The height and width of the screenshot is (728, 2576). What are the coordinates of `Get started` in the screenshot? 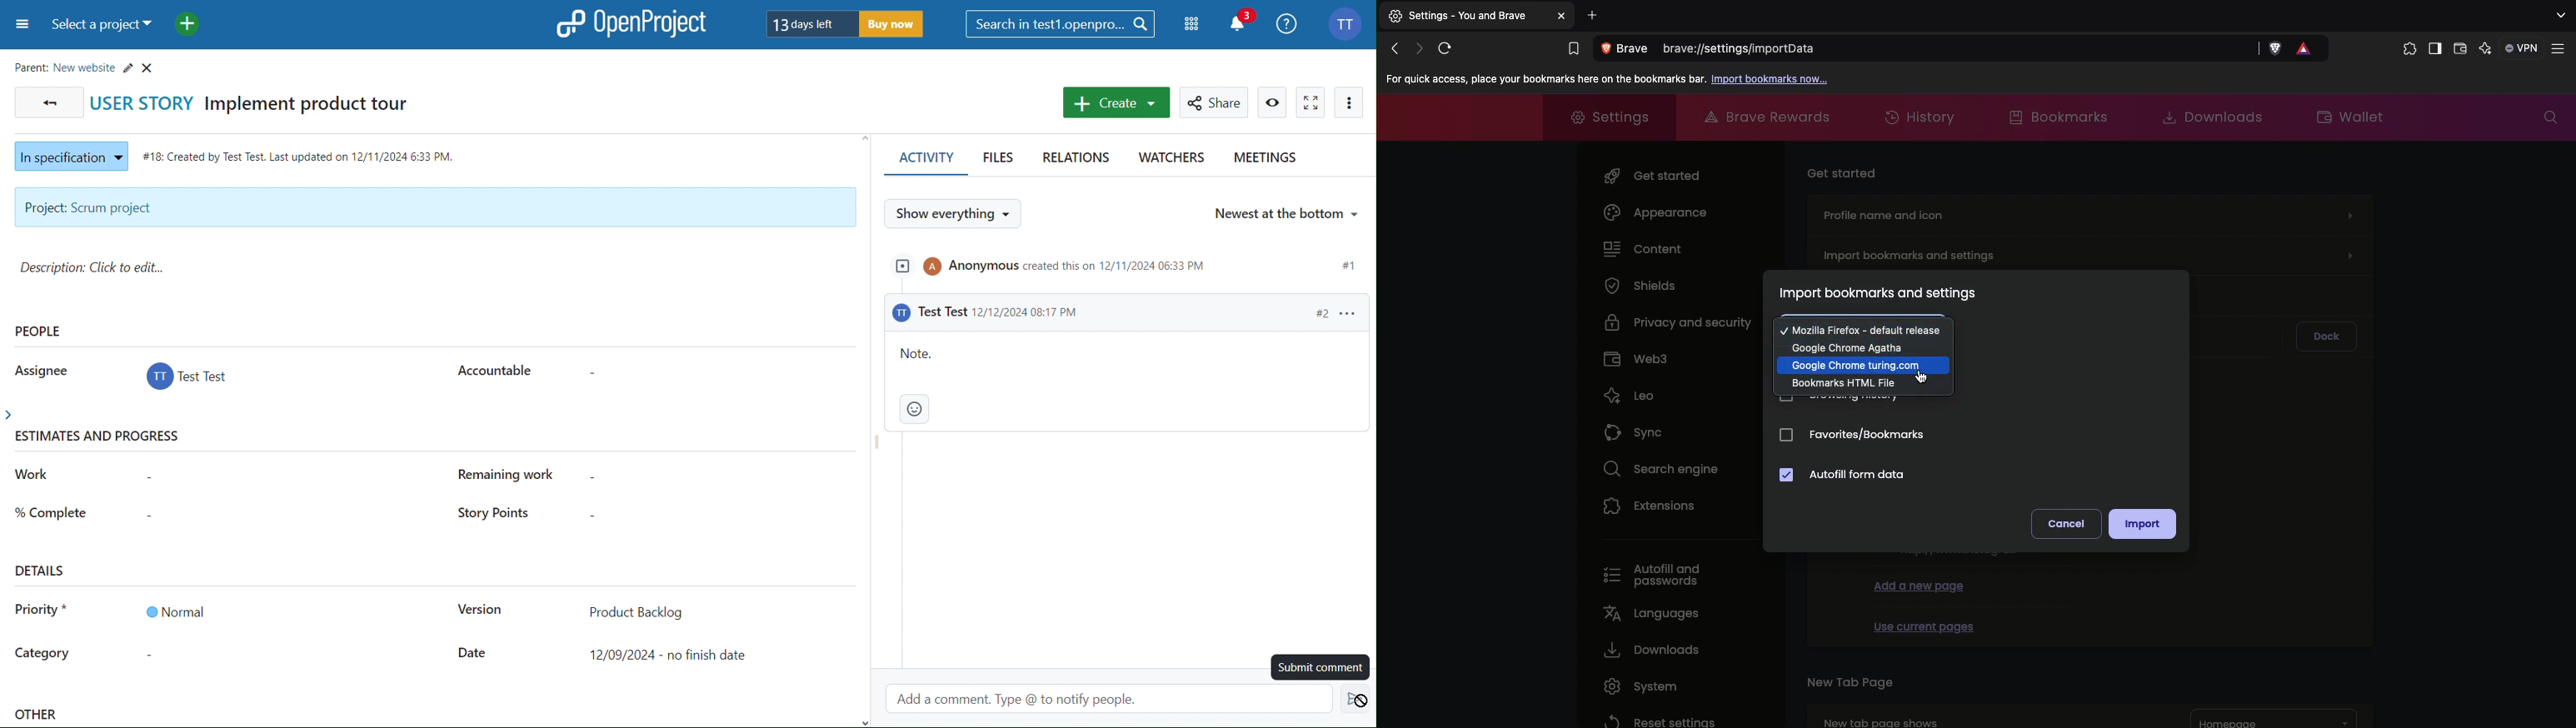 It's located at (1655, 172).